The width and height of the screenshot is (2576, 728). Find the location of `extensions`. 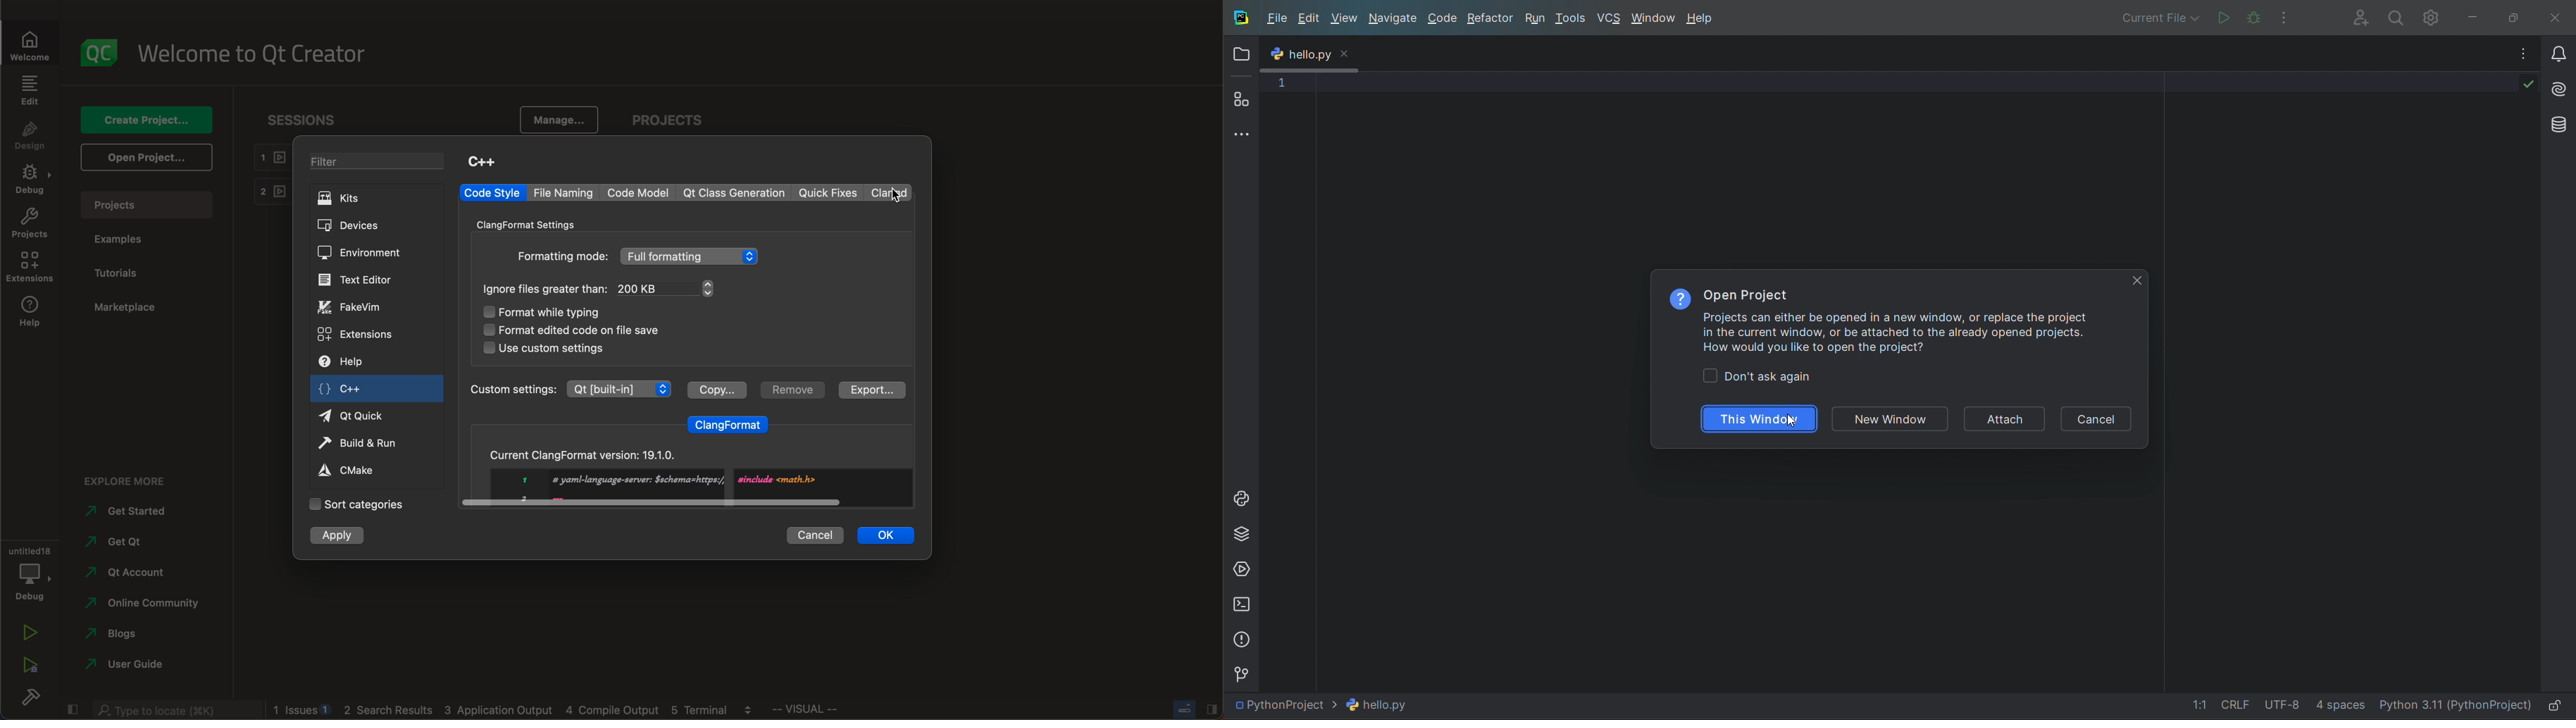

extensions is located at coordinates (30, 269).